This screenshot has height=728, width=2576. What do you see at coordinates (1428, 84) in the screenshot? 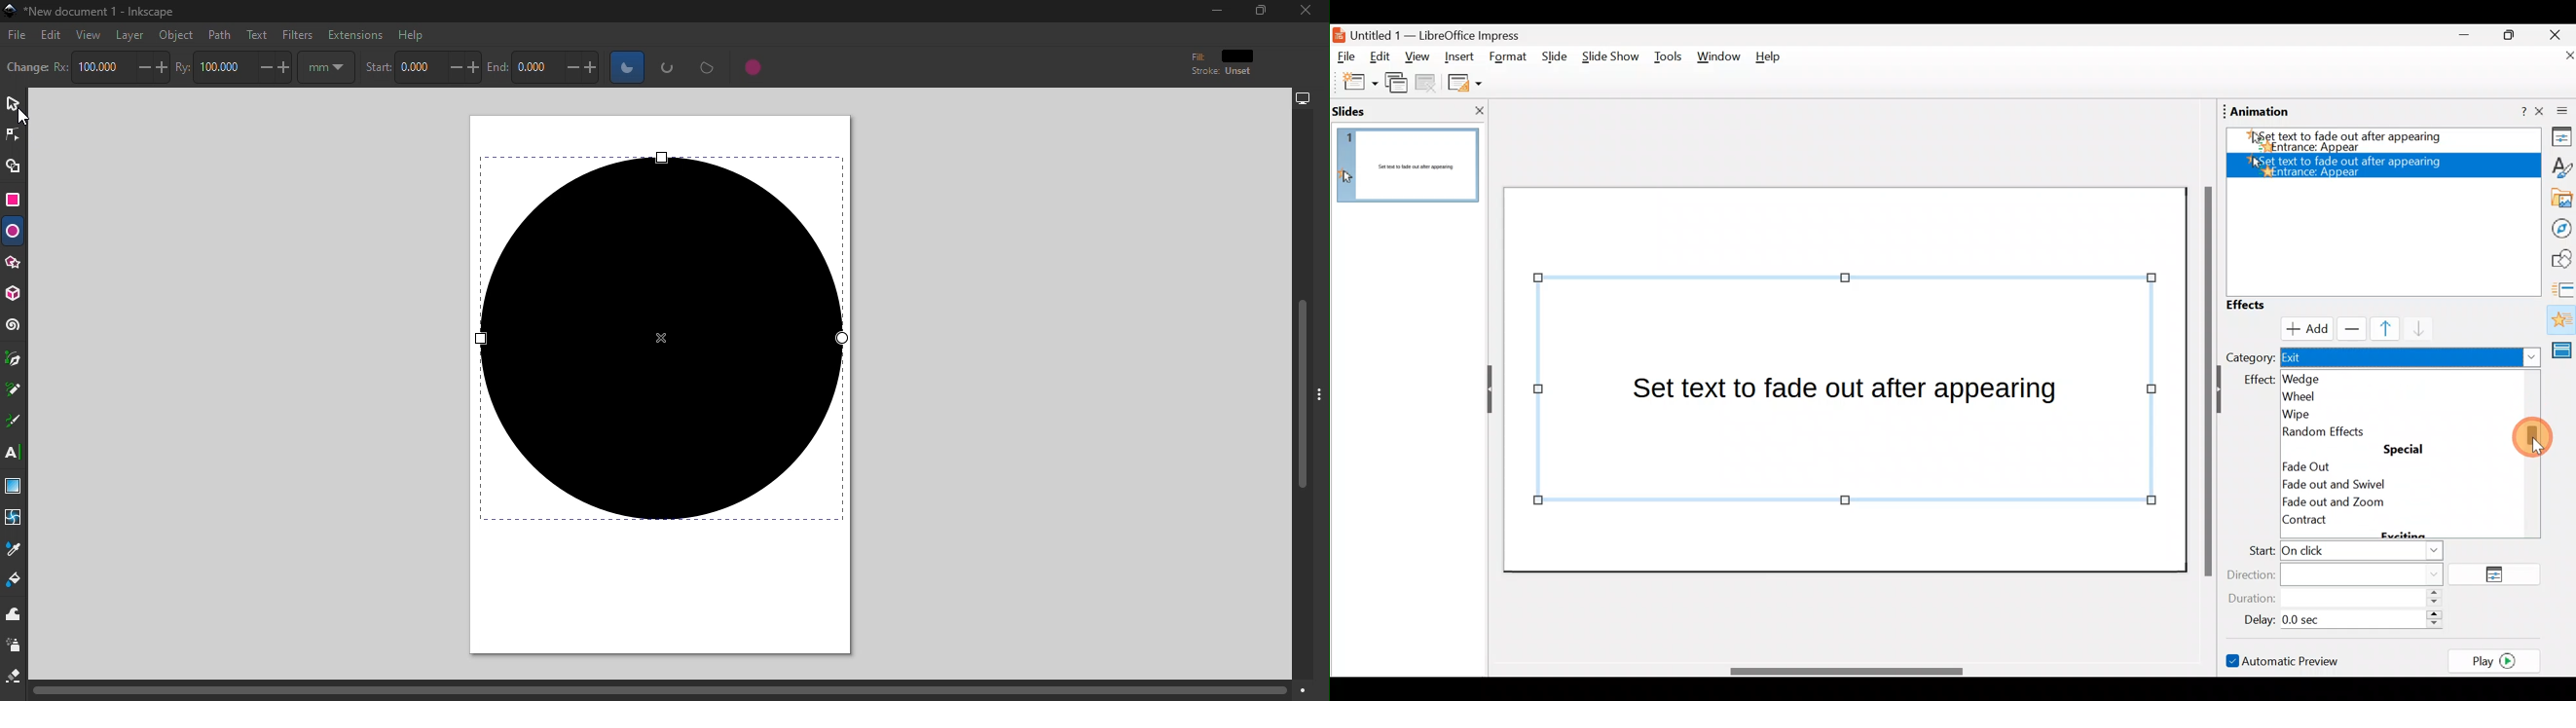
I see `Delete slide` at bounding box center [1428, 84].